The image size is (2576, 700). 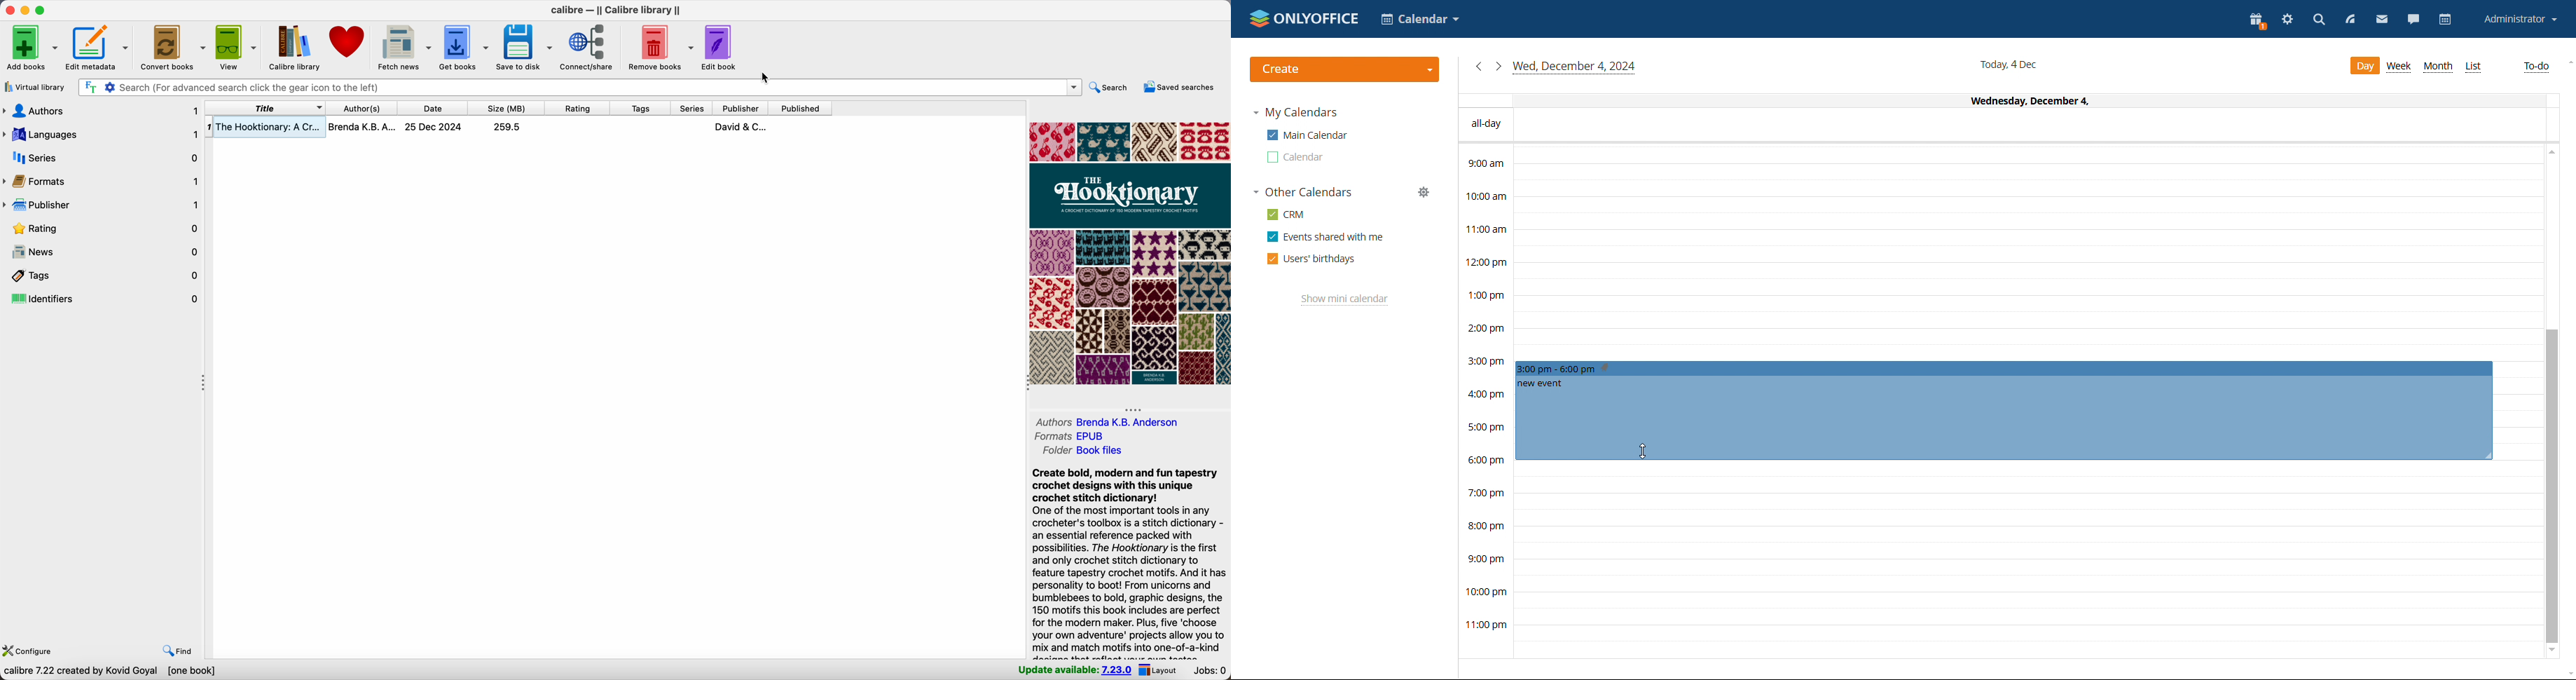 What do you see at coordinates (2550, 154) in the screenshot?
I see `scroll up` at bounding box center [2550, 154].